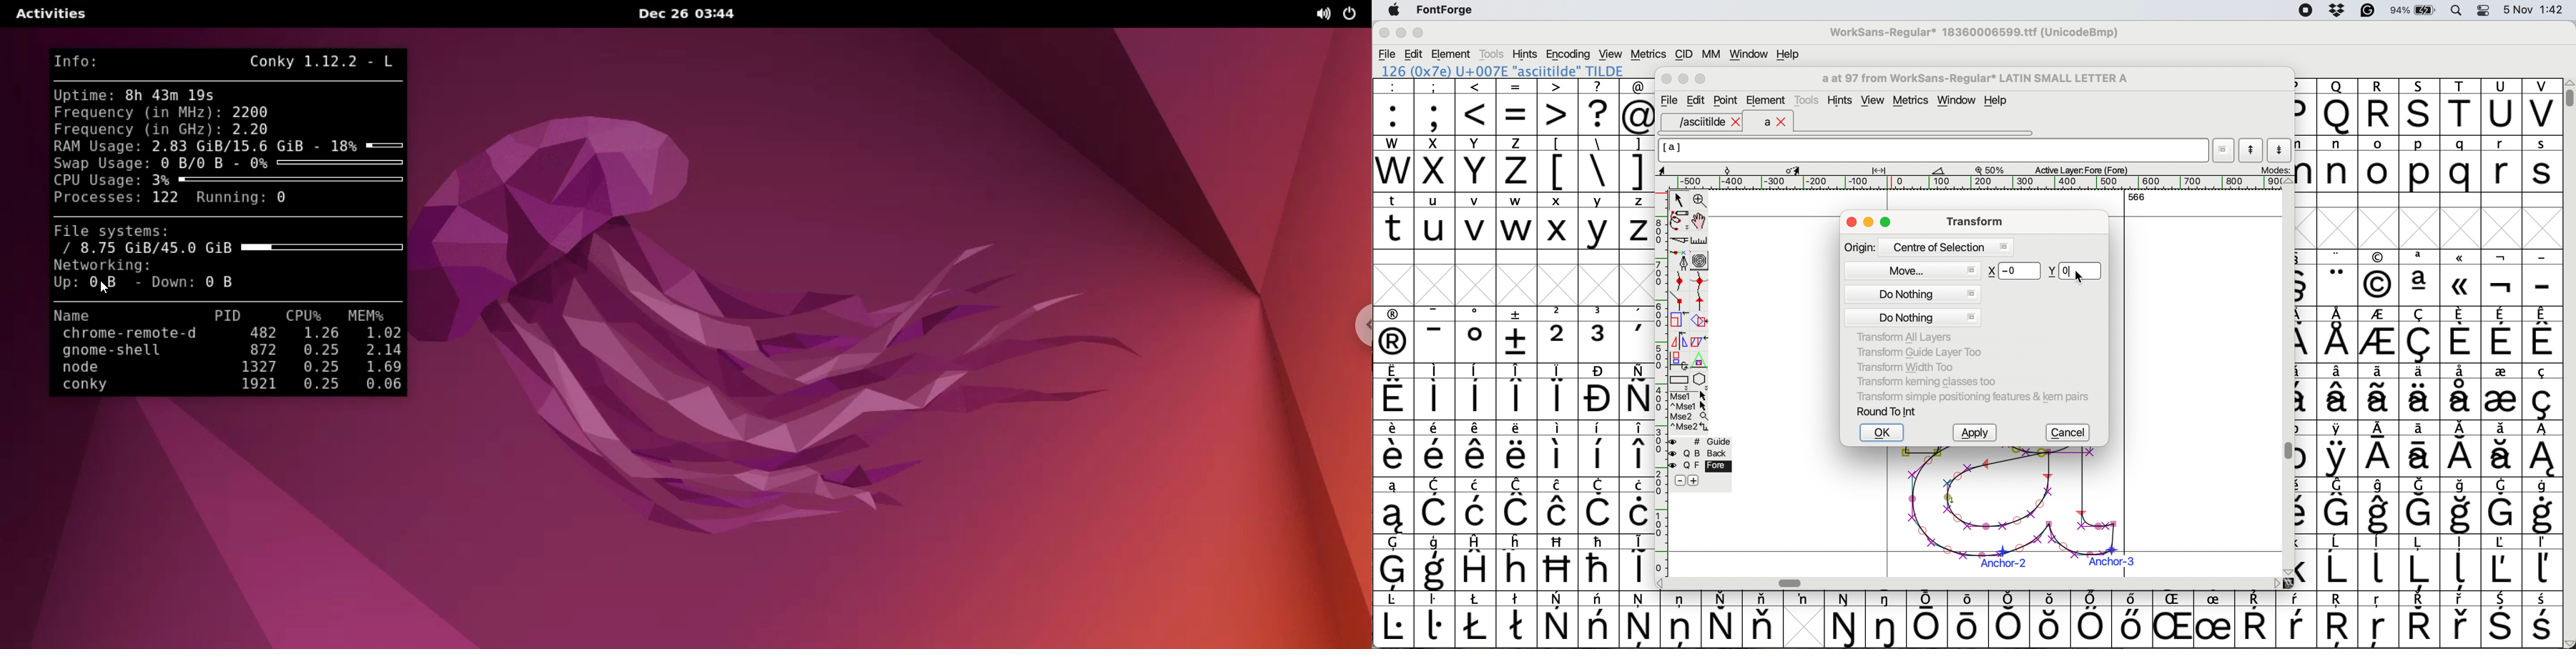 The height and width of the screenshot is (672, 2576). I want to click on symbol, so click(2011, 619).